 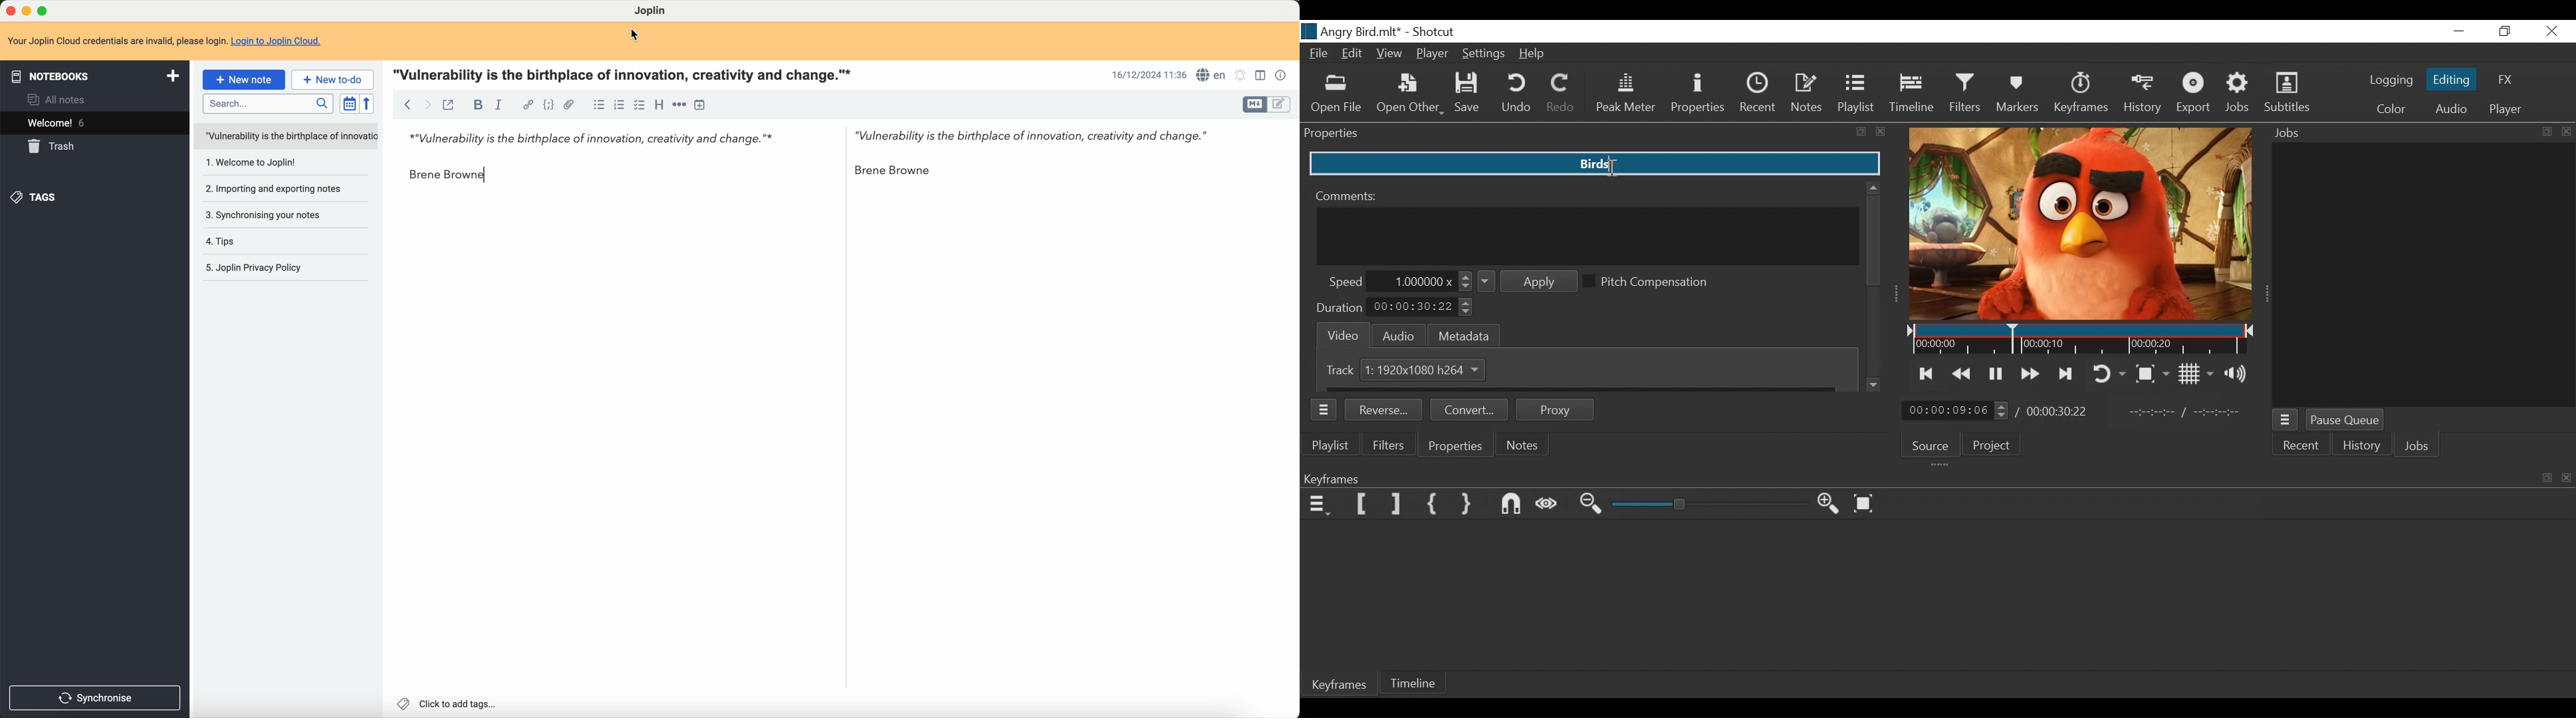 I want to click on Playlist, so click(x=1334, y=446).